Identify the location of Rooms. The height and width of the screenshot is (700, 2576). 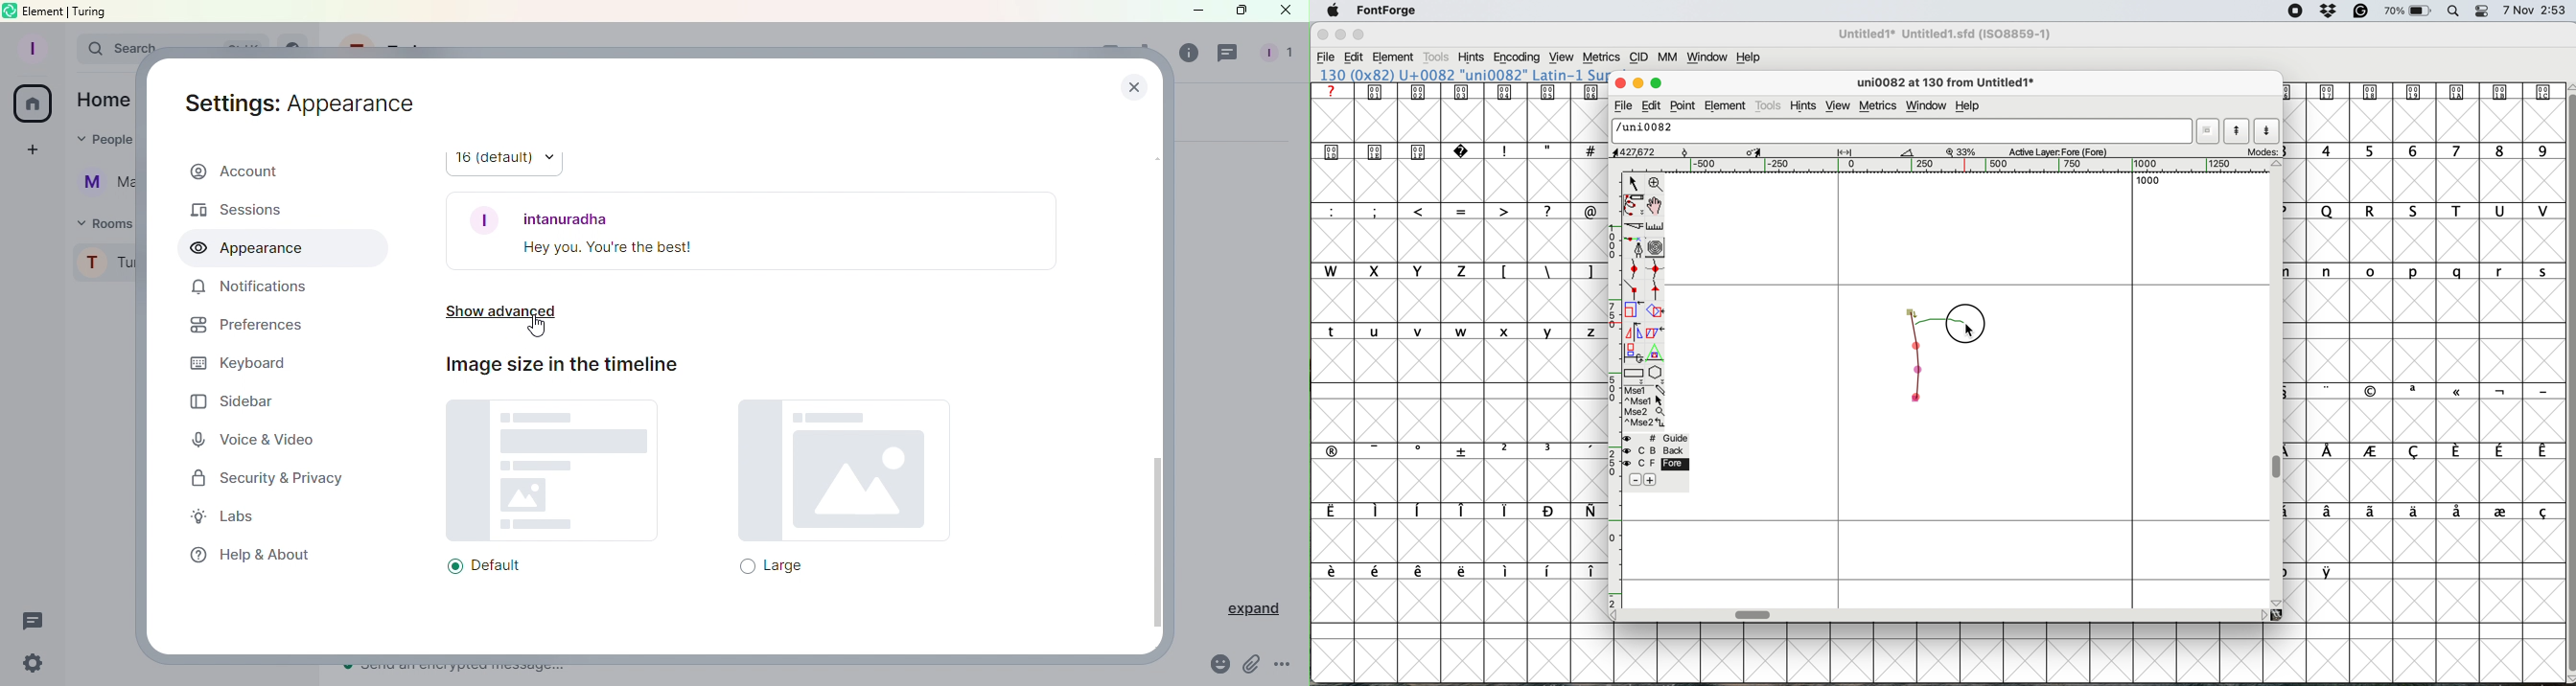
(108, 223).